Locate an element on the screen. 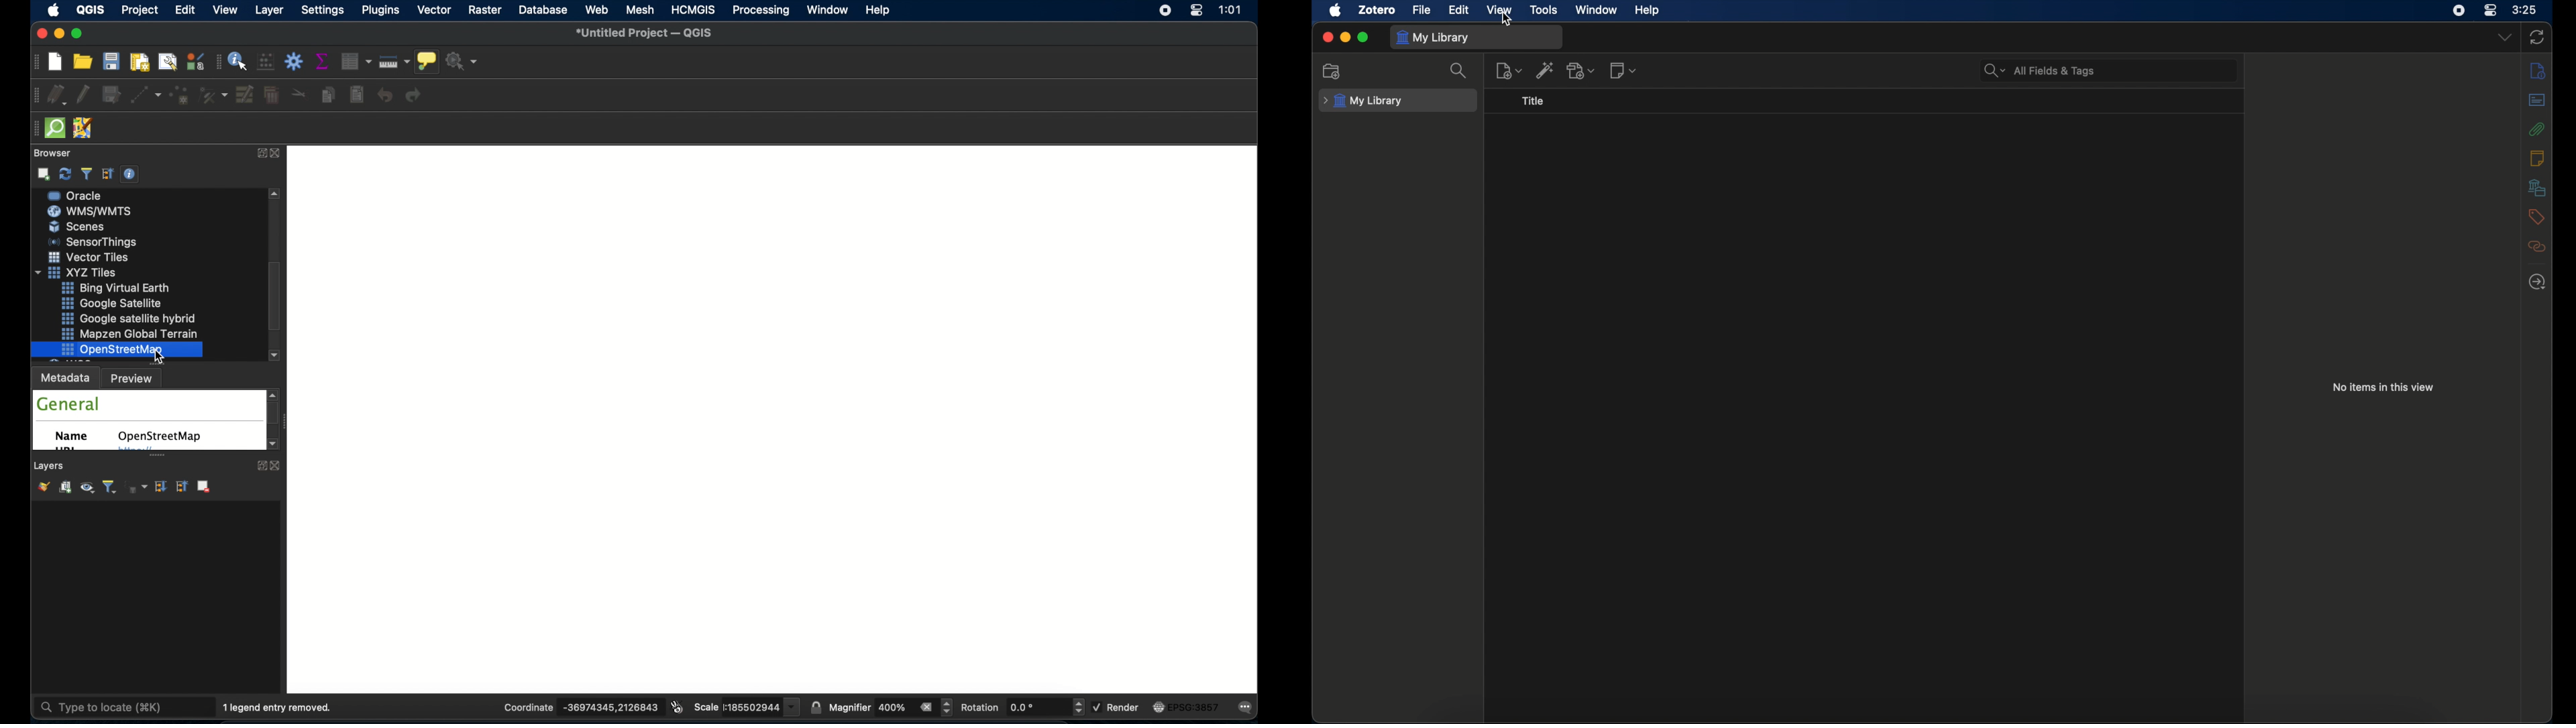 The height and width of the screenshot is (728, 2576). title is located at coordinates (1532, 101).